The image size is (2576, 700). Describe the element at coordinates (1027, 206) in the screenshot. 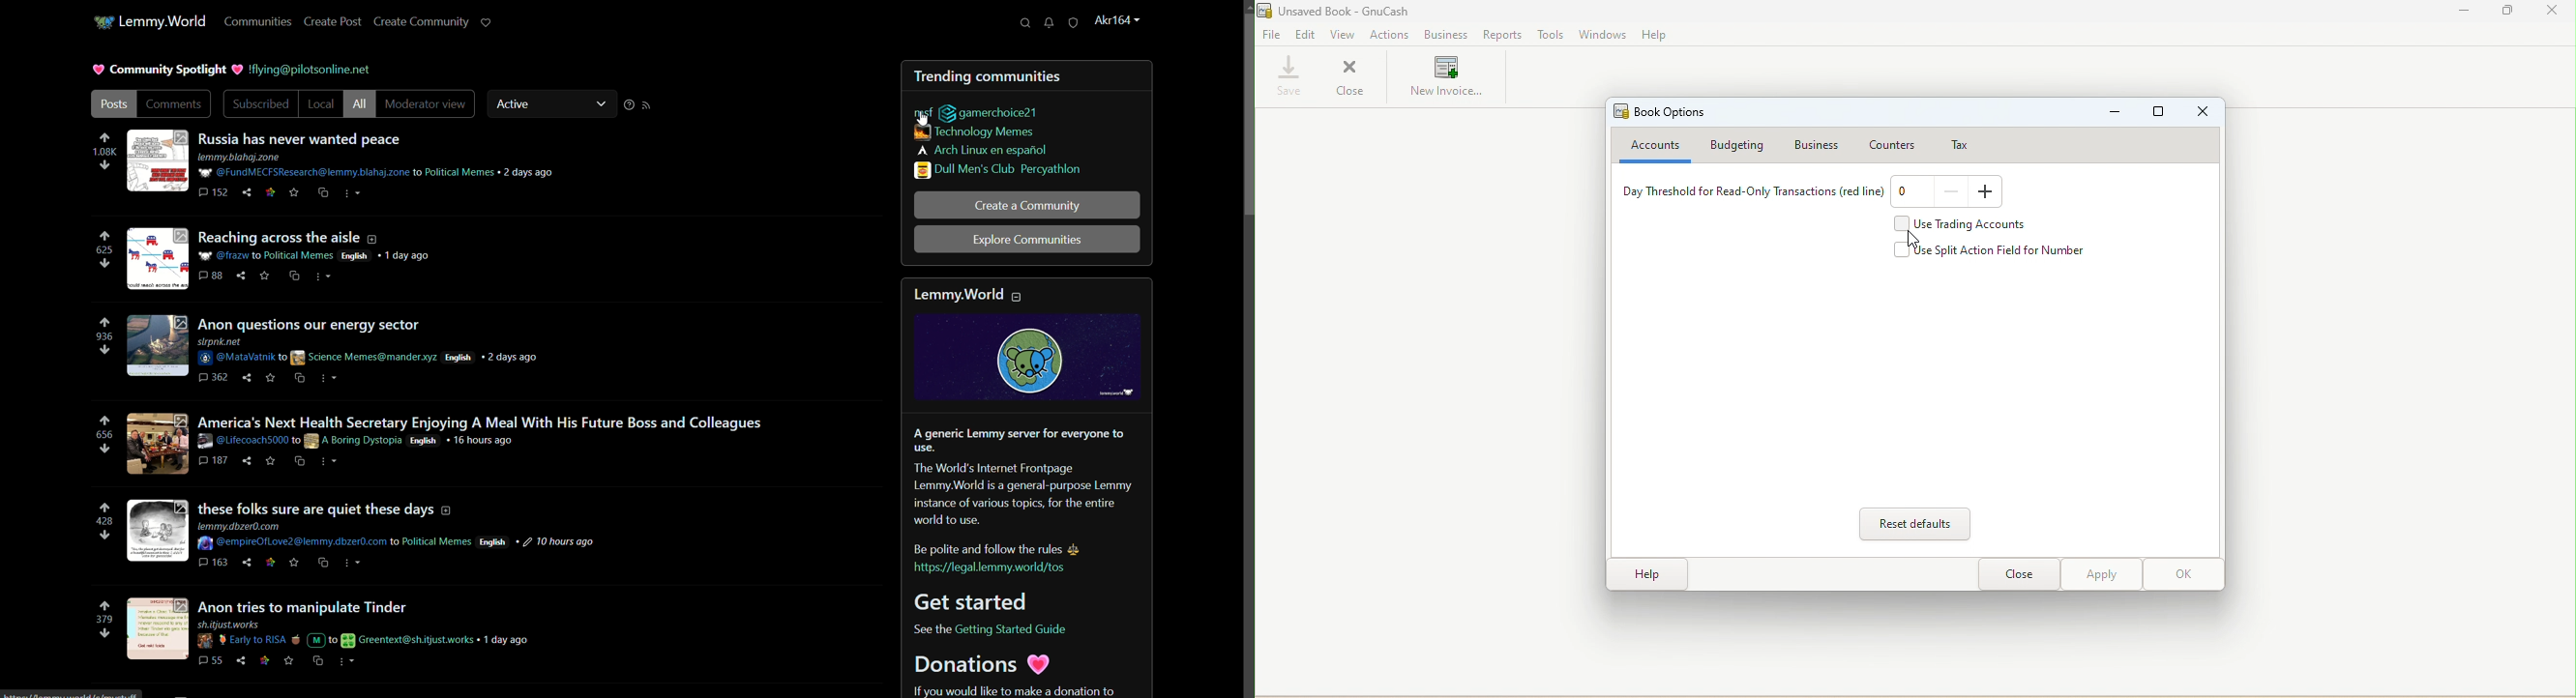

I see `create a community` at that location.